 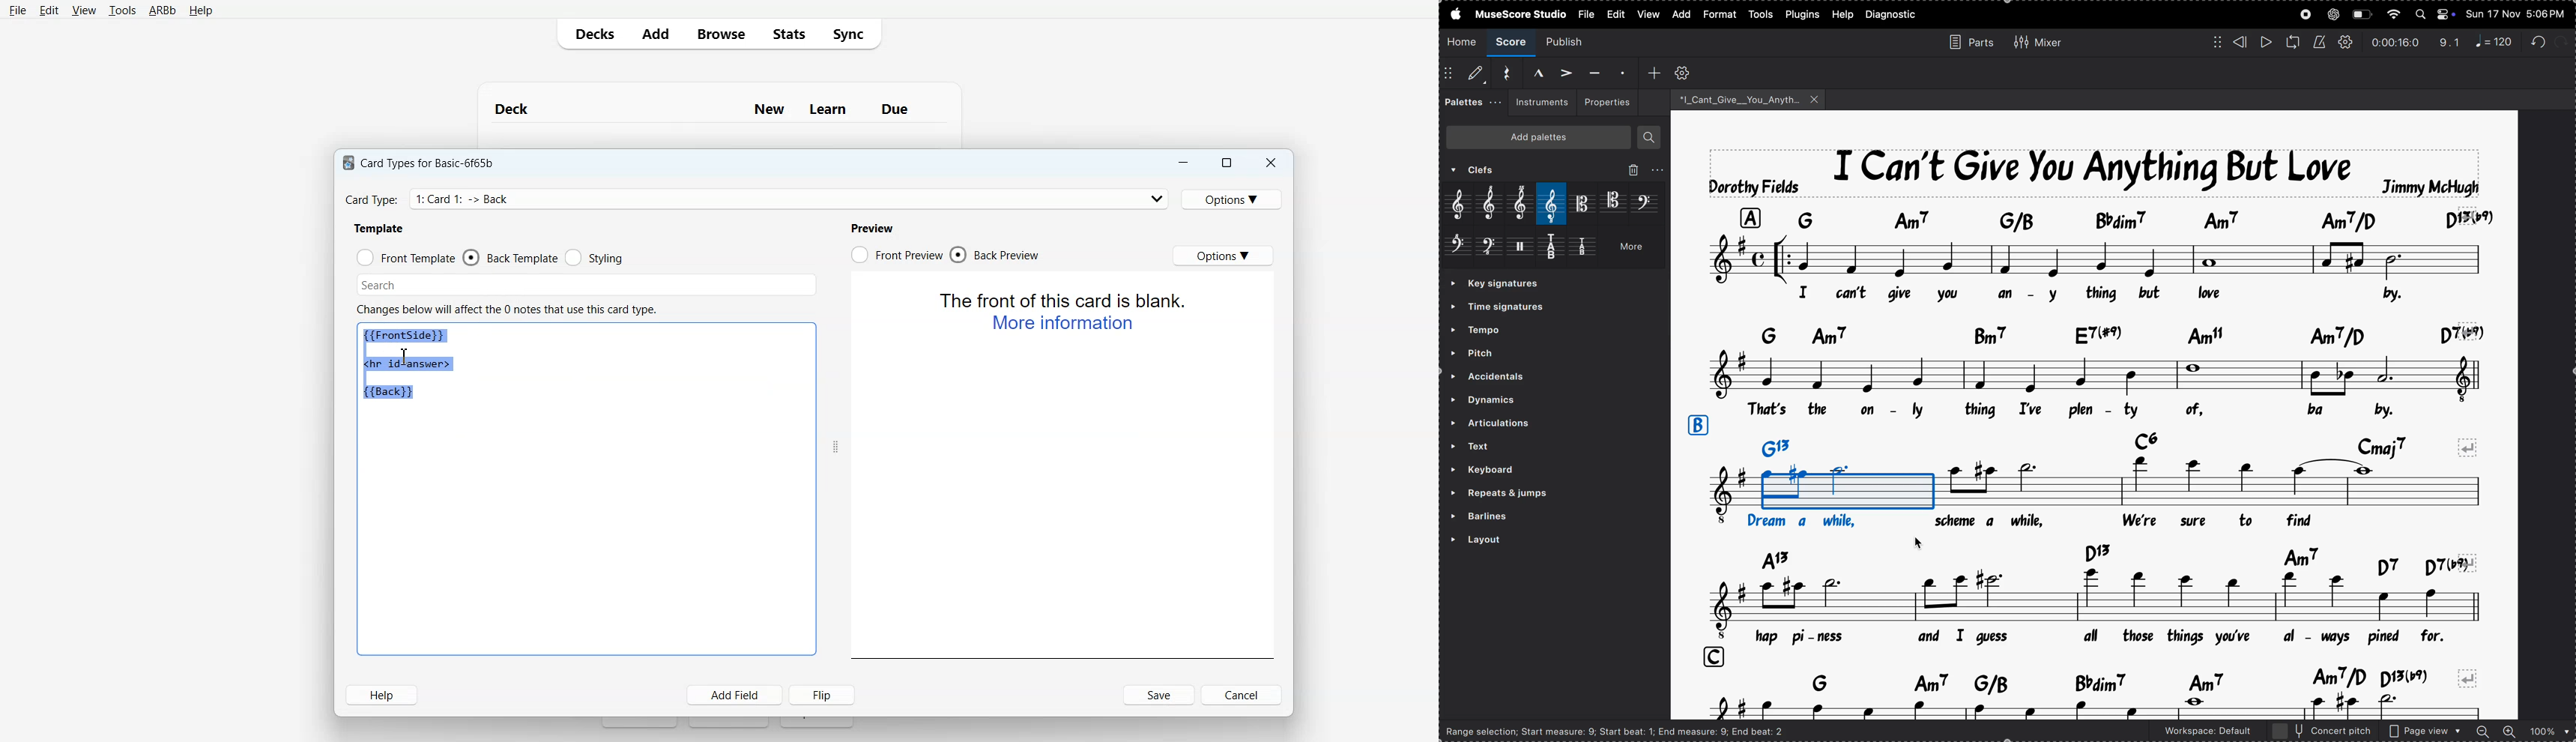 What do you see at coordinates (853, 34) in the screenshot?
I see `Sync` at bounding box center [853, 34].